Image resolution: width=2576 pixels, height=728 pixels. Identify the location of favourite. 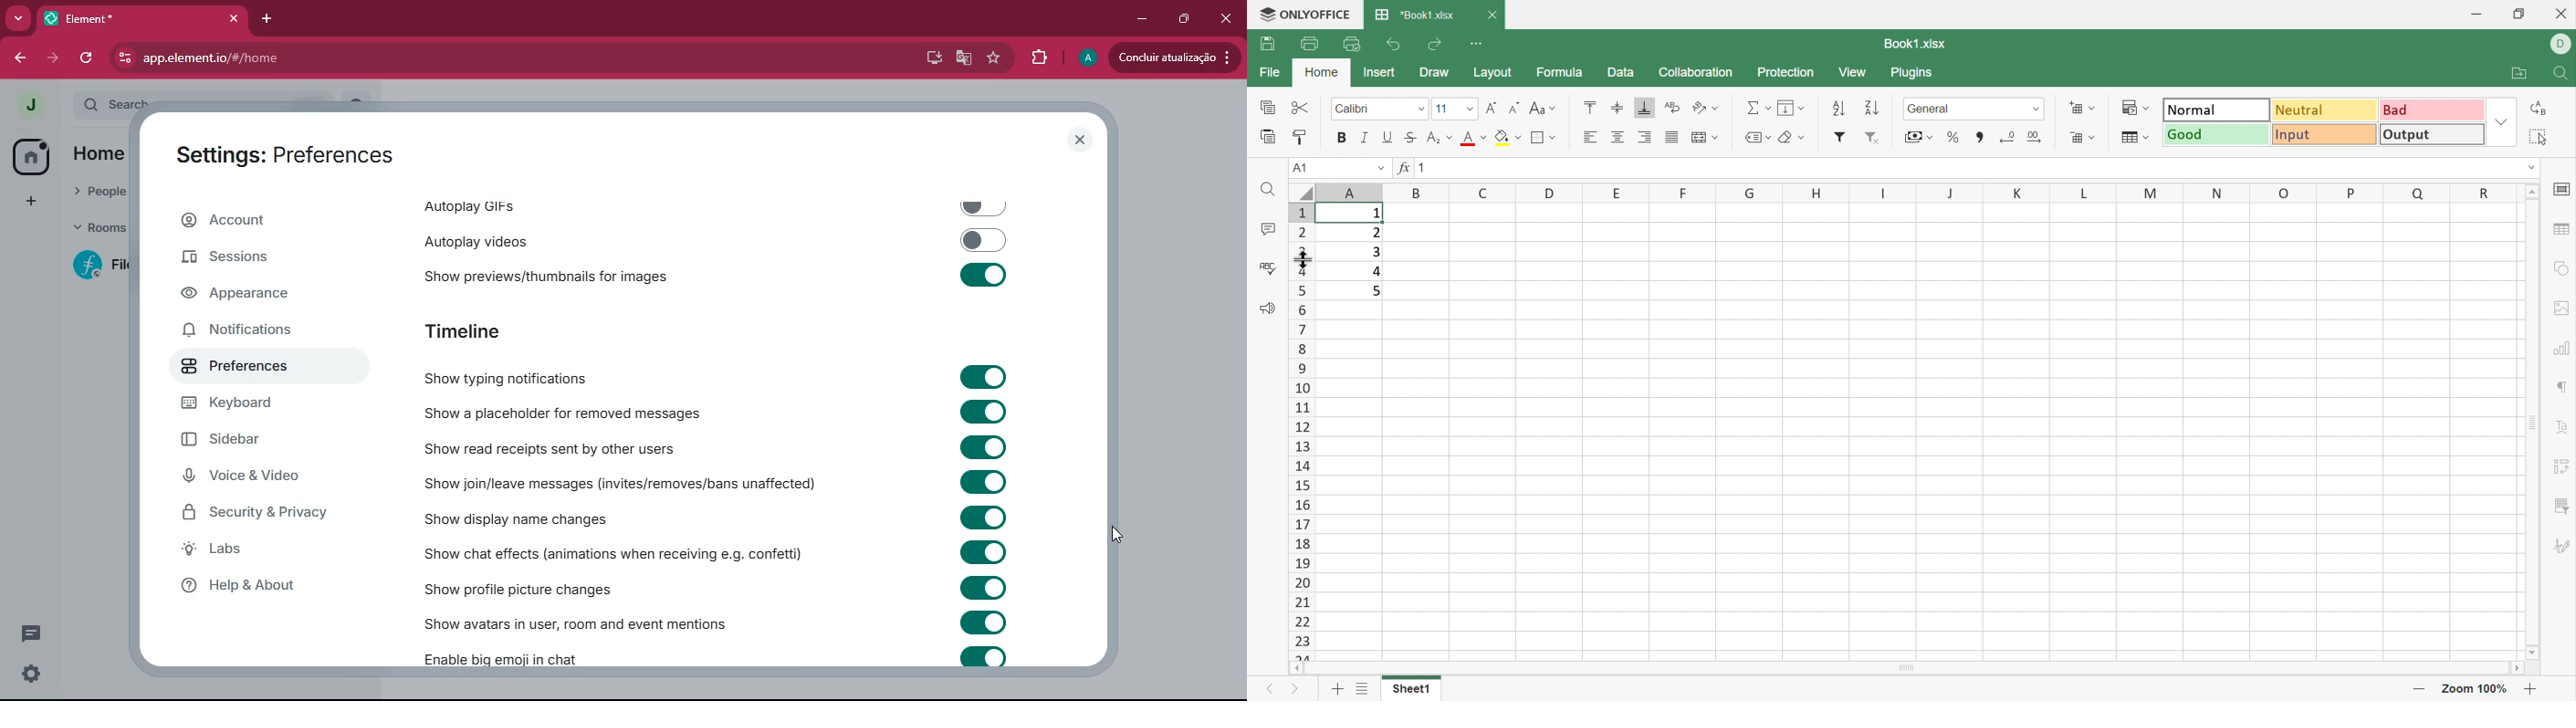
(992, 59).